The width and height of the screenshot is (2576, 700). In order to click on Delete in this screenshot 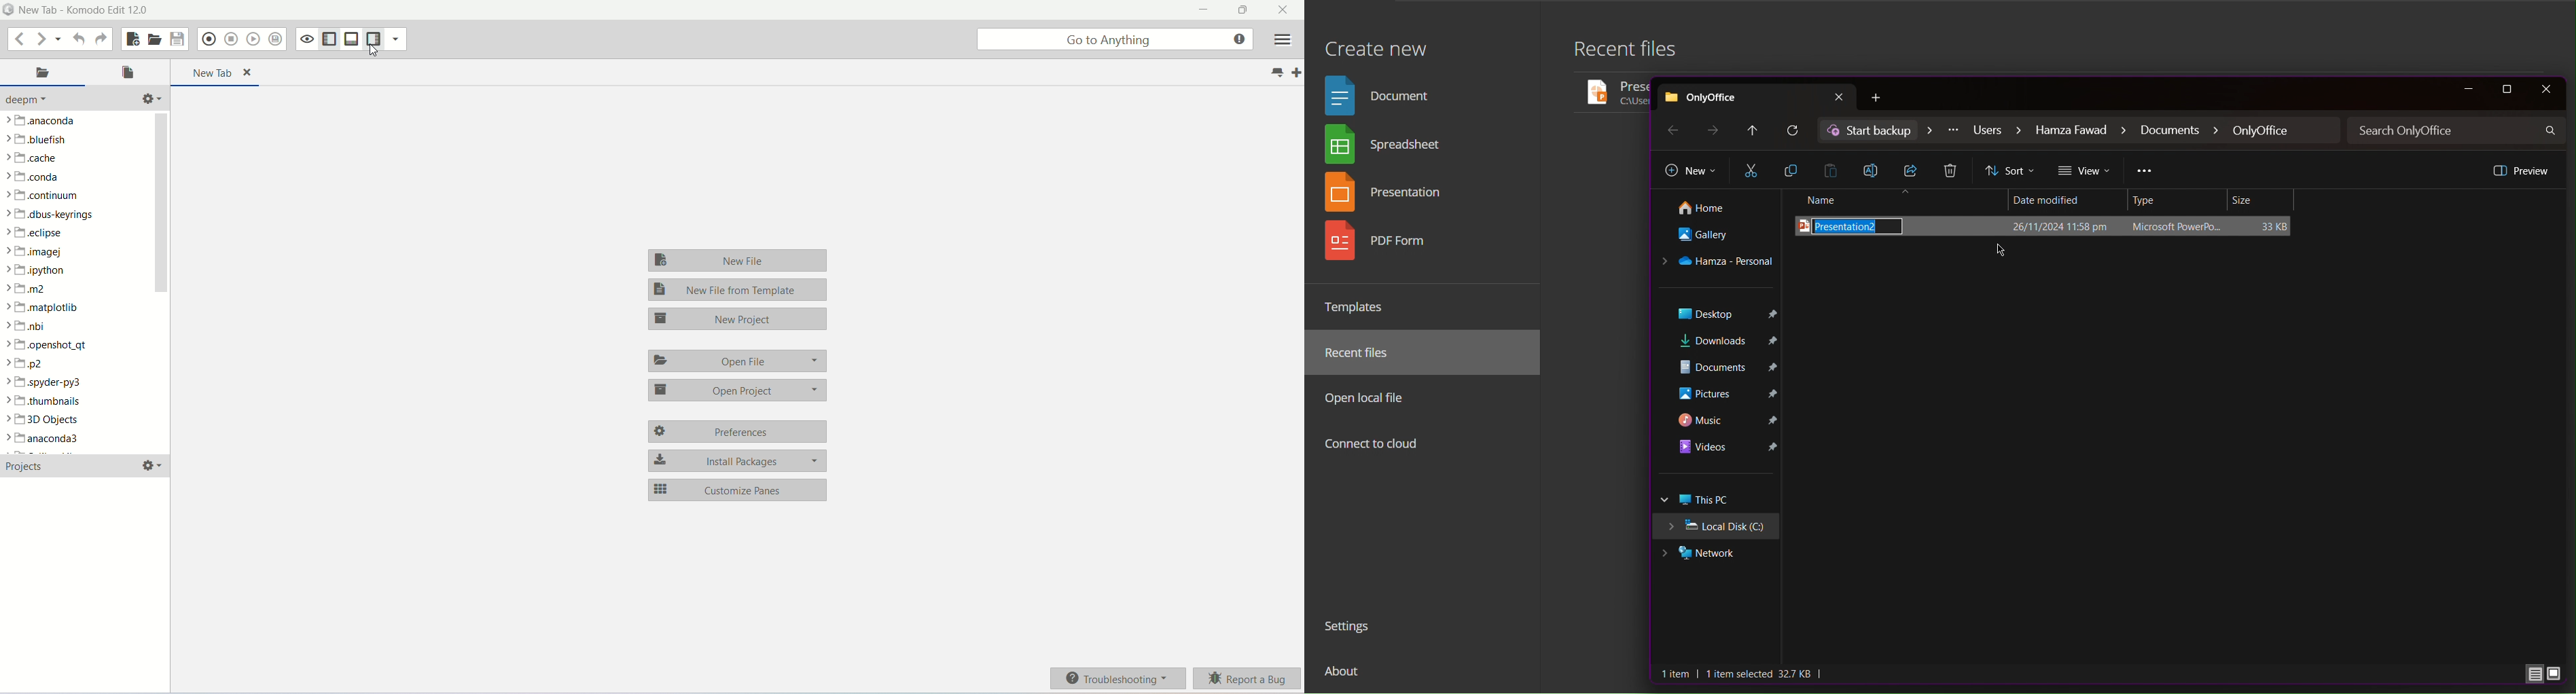, I will do `click(1953, 172)`.